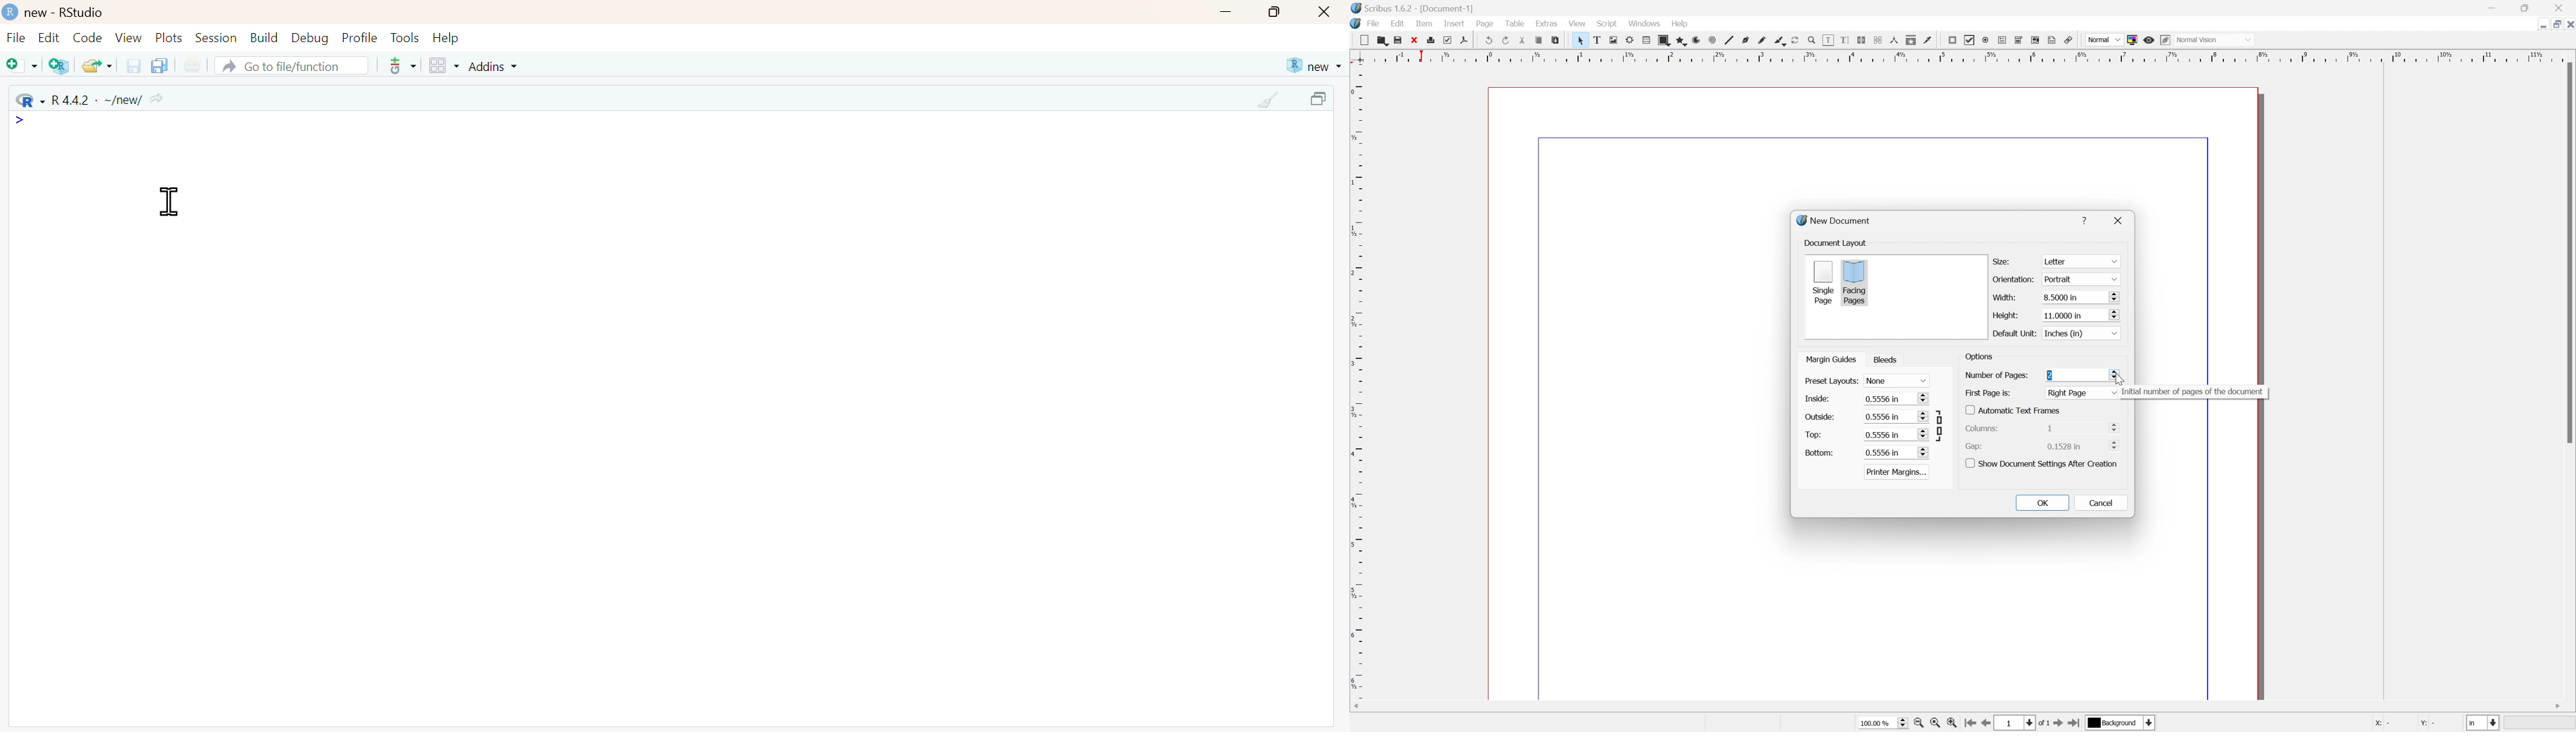 This screenshot has width=2576, height=756. What do you see at coordinates (1986, 427) in the screenshot?
I see `columns:` at bounding box center [1986, 427].